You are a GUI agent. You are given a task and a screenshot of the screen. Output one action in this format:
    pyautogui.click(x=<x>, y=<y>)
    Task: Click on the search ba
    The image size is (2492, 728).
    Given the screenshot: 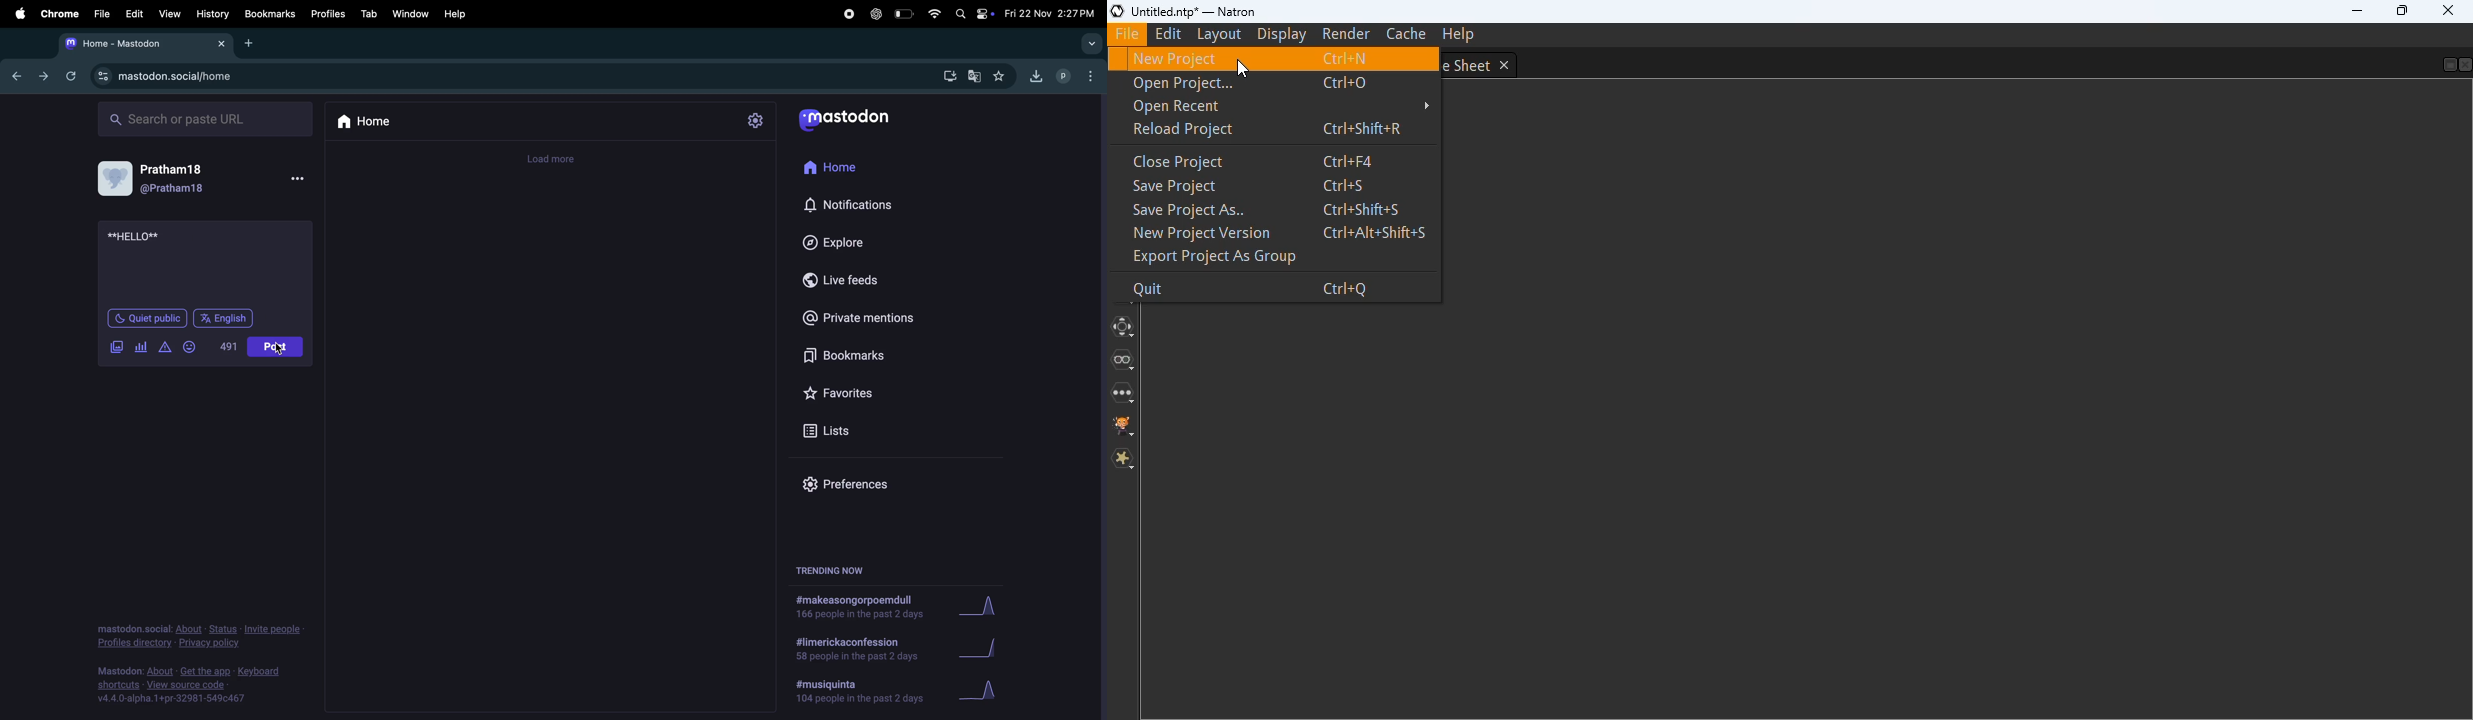 What is the action you would take?
    pyautogui.click(x=204, y=119)
    